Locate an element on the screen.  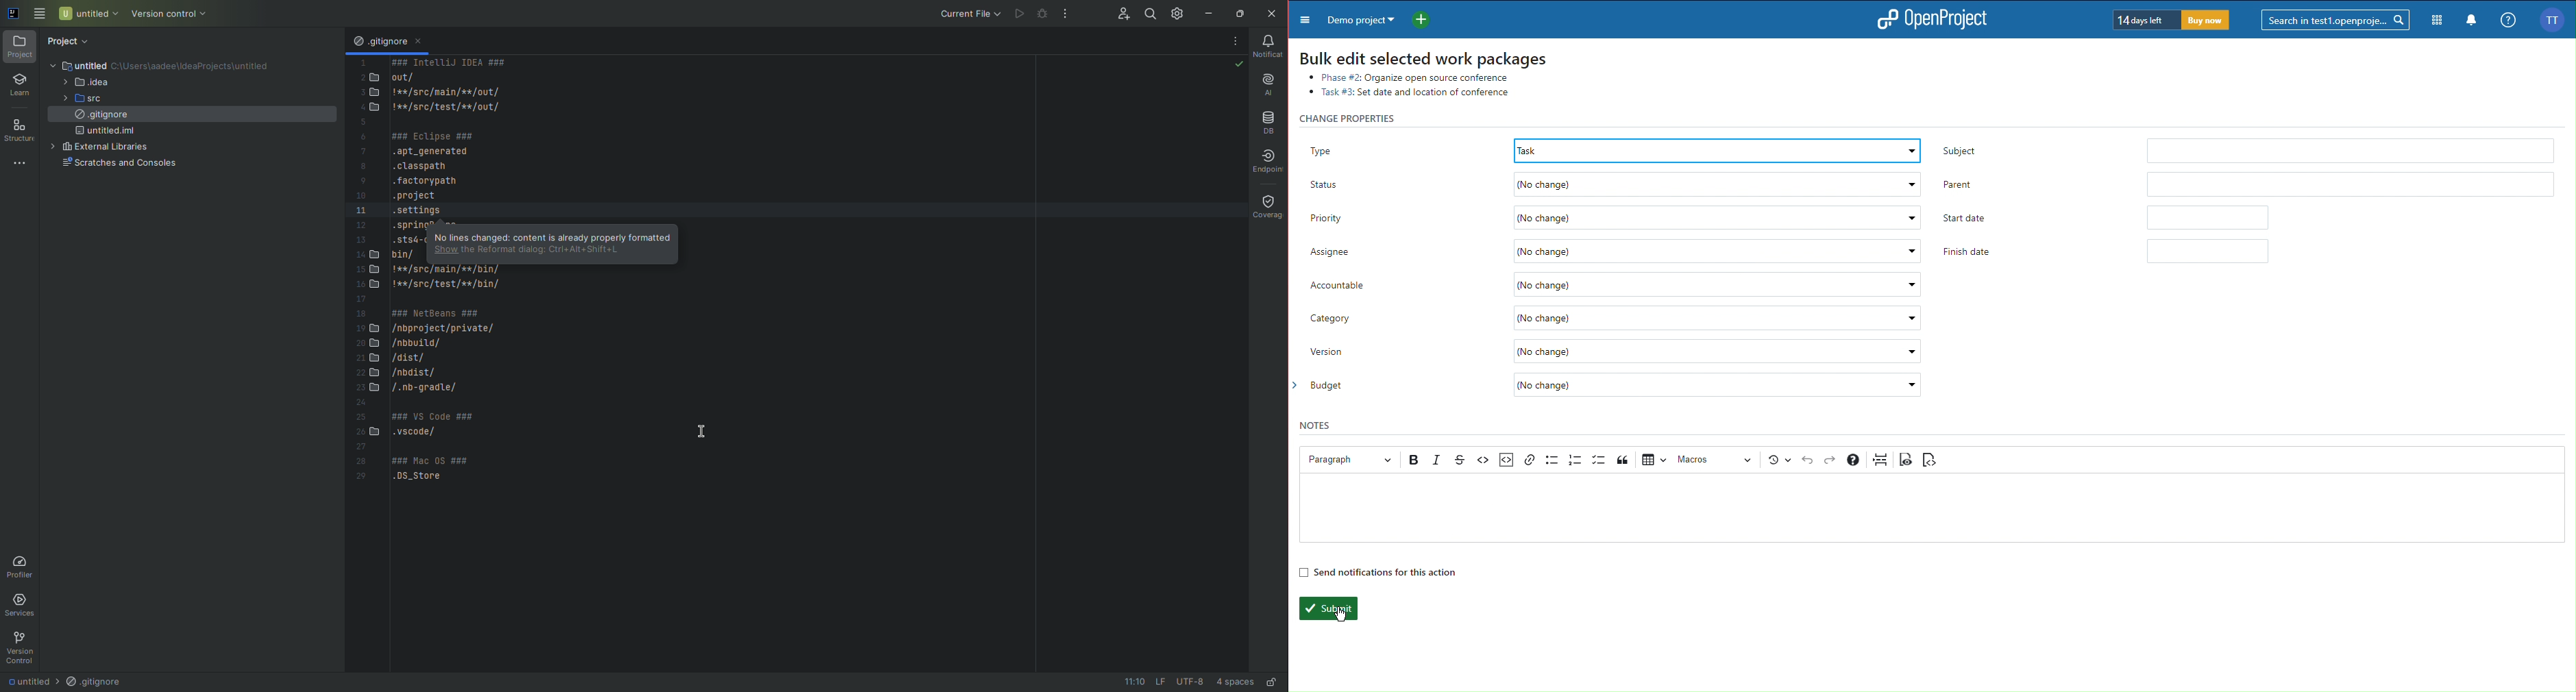
Start date is located at coordinates (2103, 217).